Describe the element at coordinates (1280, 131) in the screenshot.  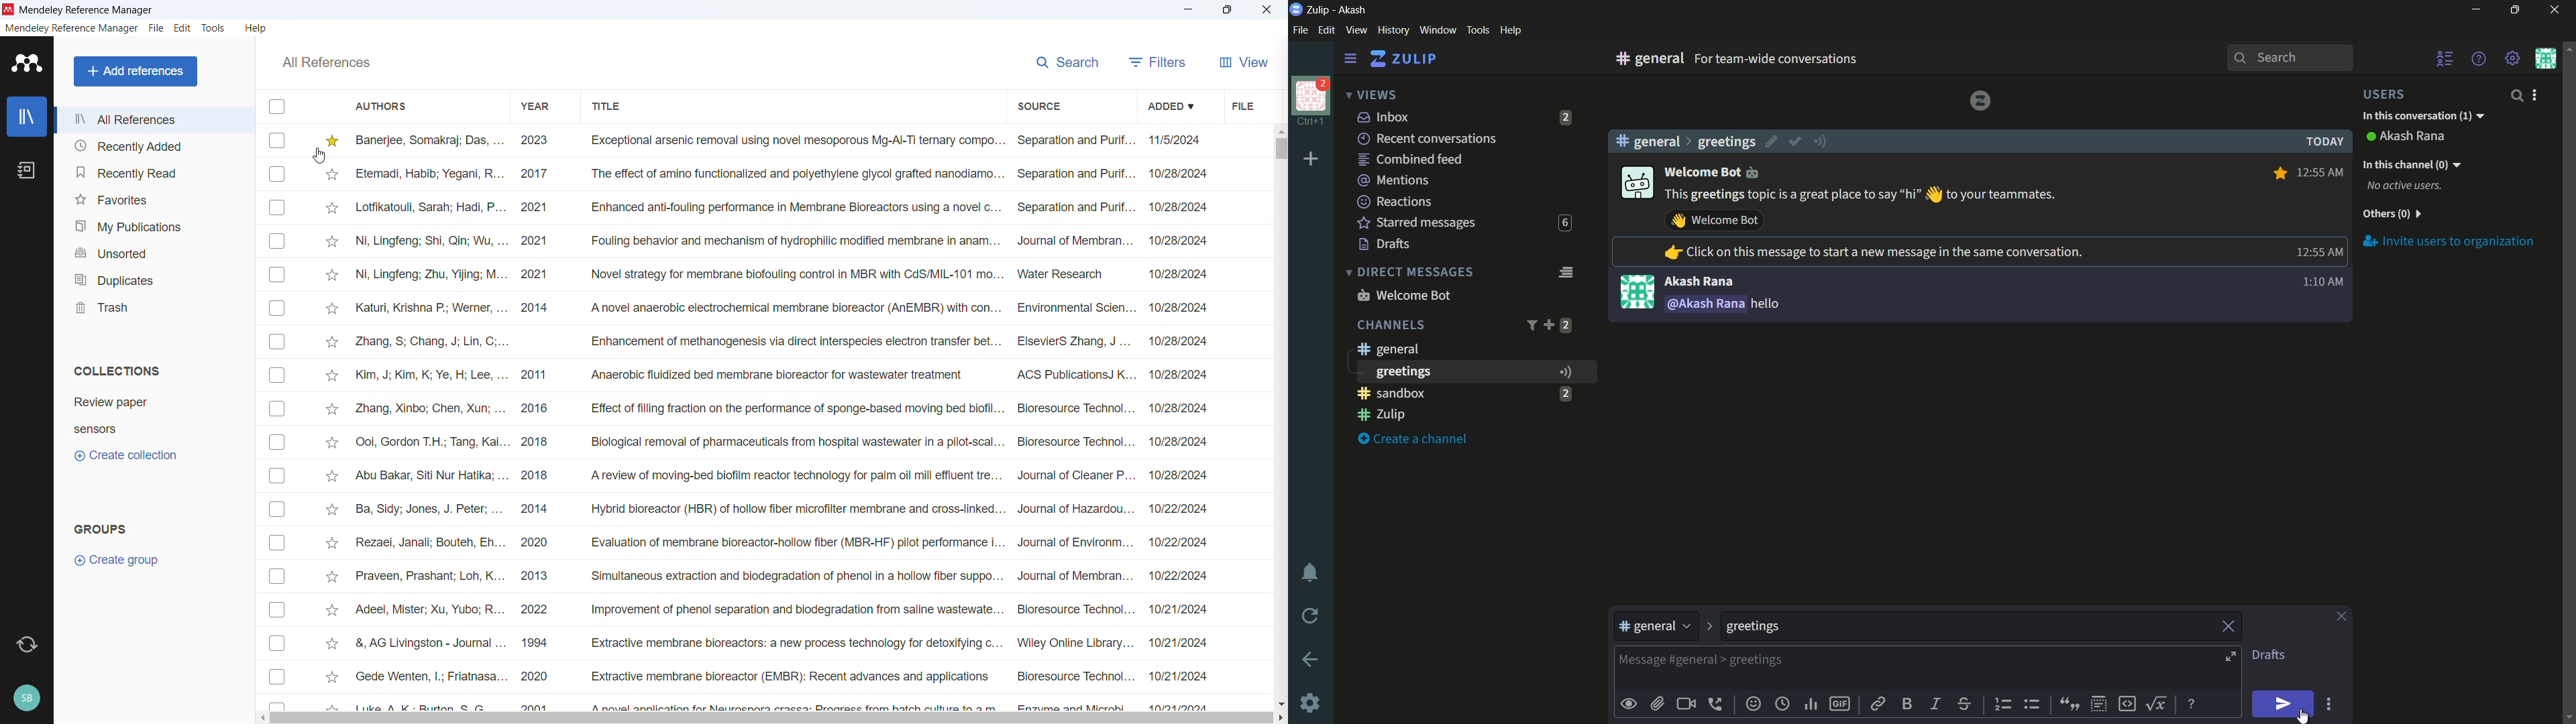
I see `Scroll up ` at that location.